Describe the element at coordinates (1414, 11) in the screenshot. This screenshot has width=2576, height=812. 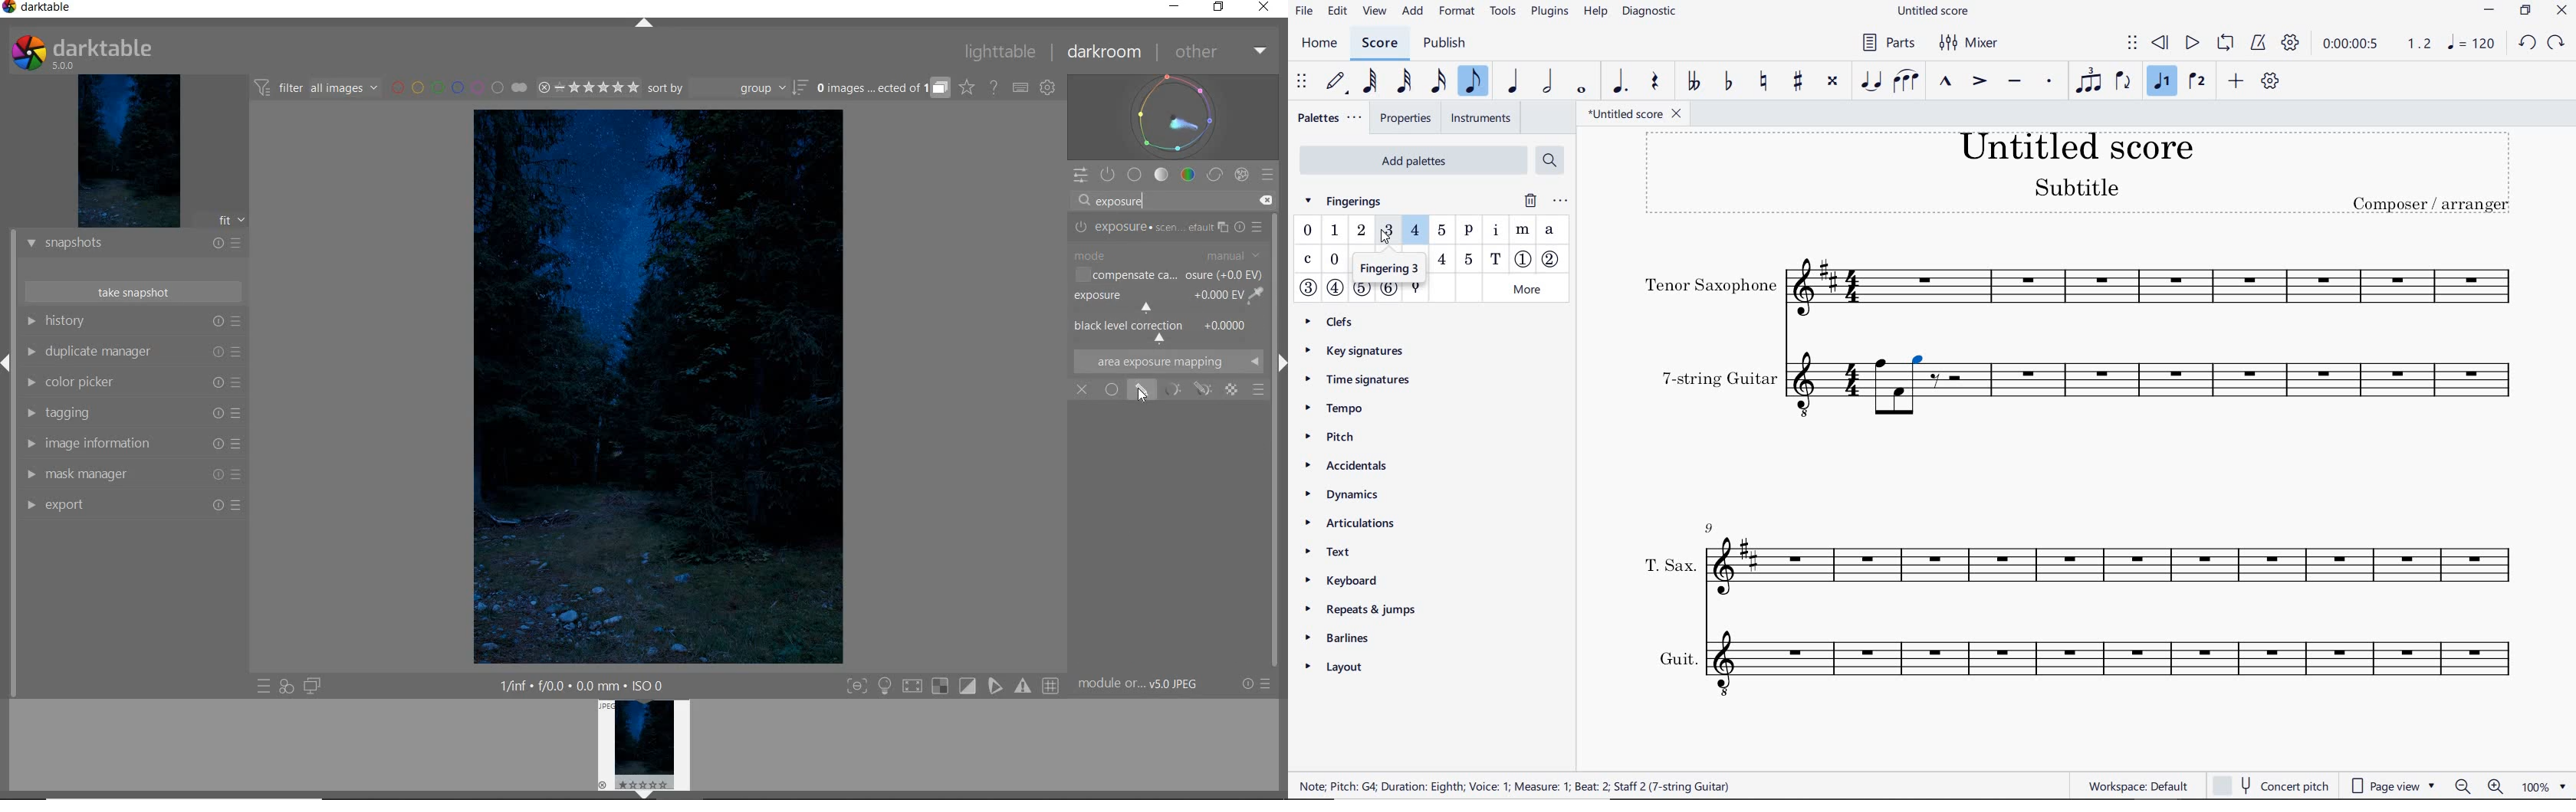
I see `ADD` at that location.